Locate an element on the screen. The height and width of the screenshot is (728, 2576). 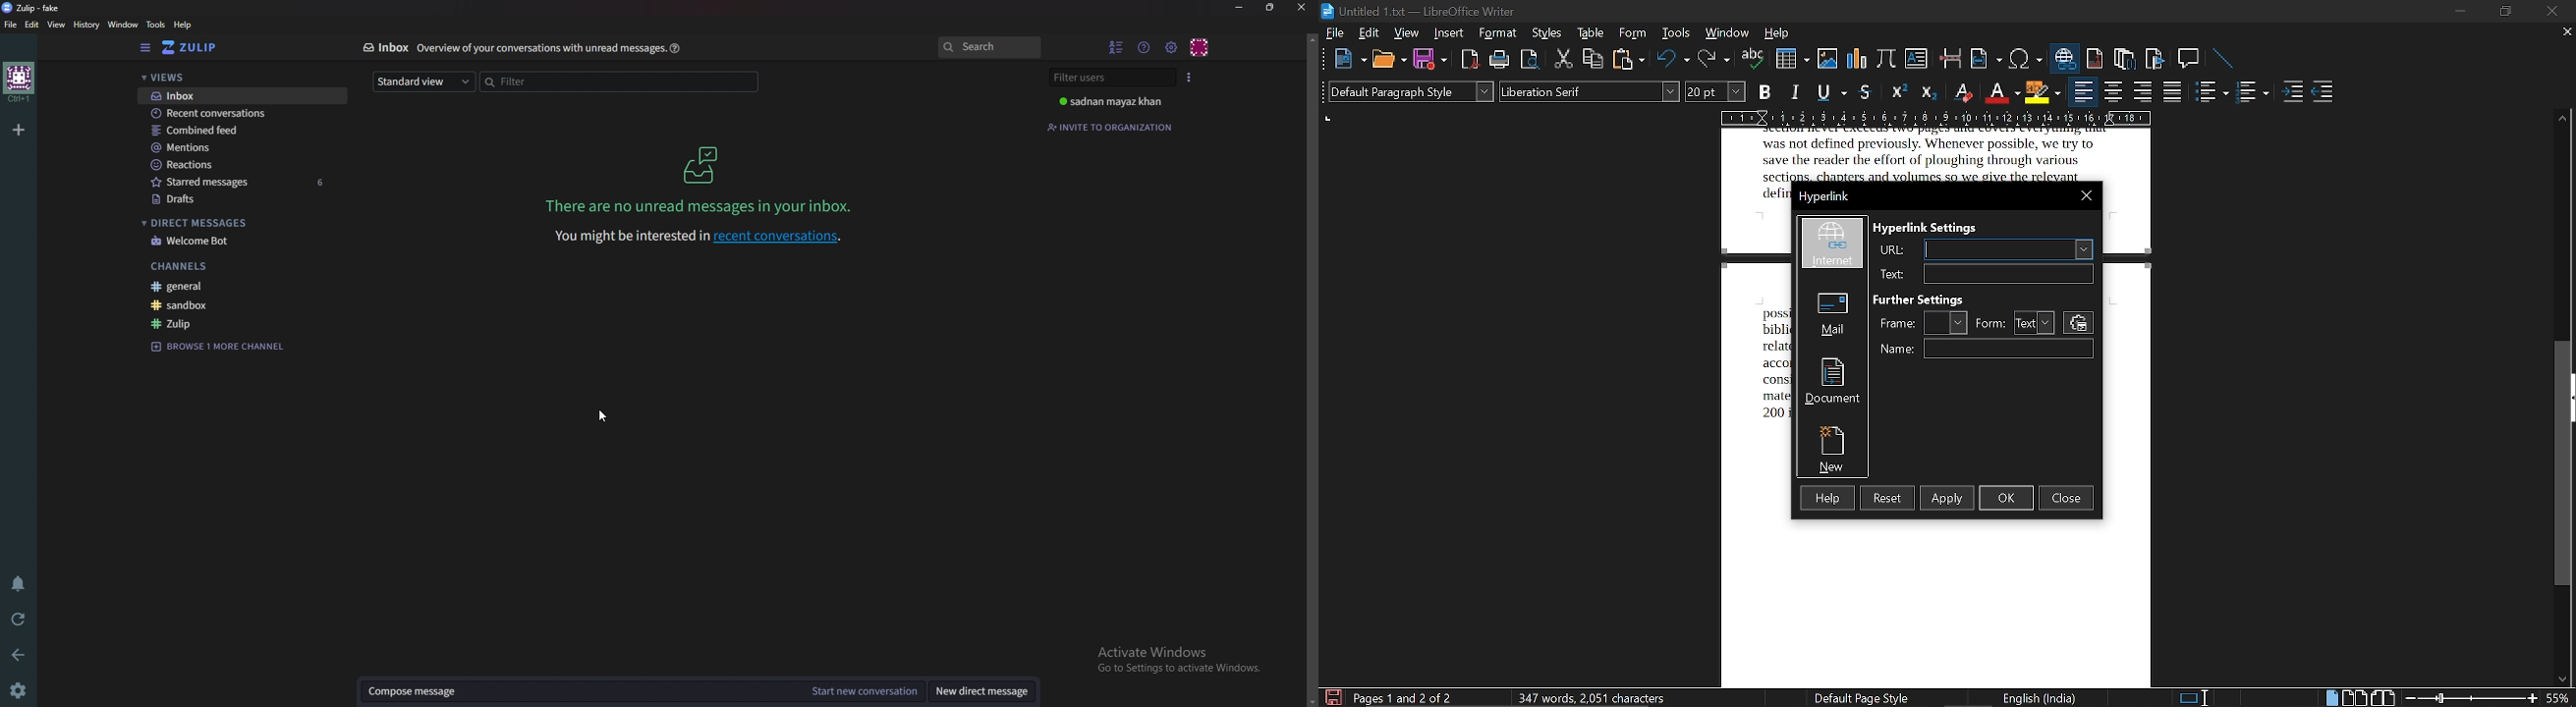
multiple page view is located at coordinates (2354, 697).